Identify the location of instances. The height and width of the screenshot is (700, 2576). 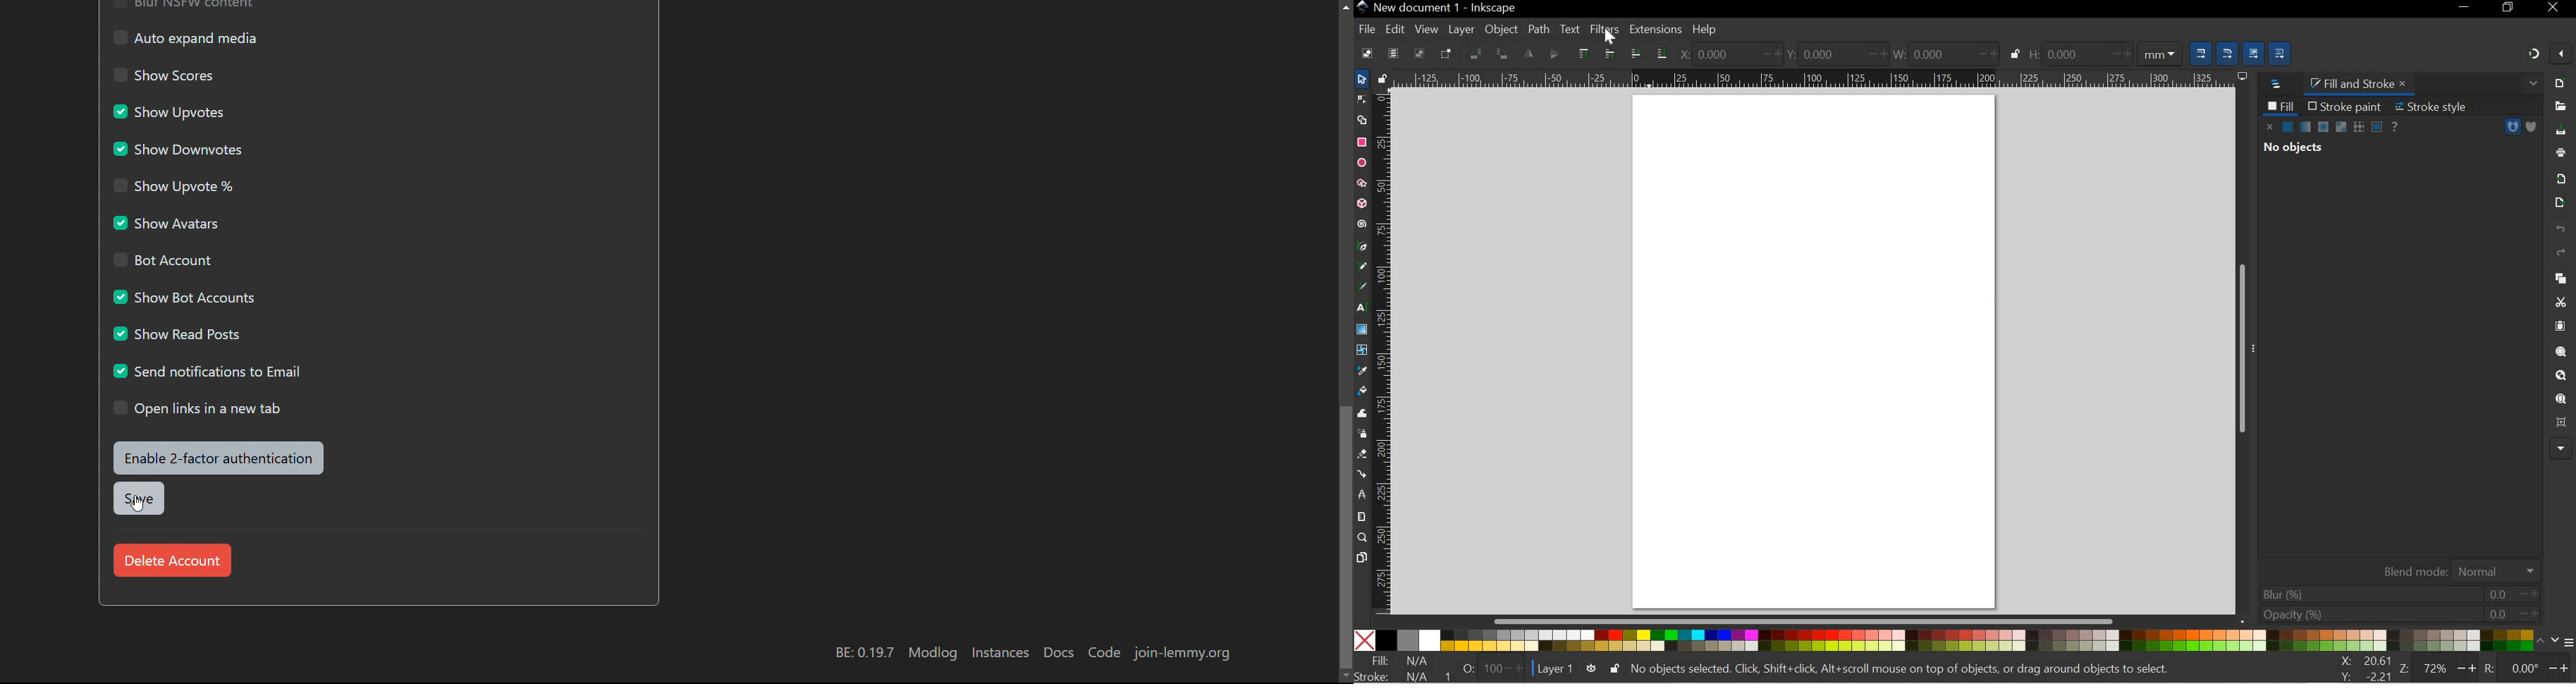
(998, 652).